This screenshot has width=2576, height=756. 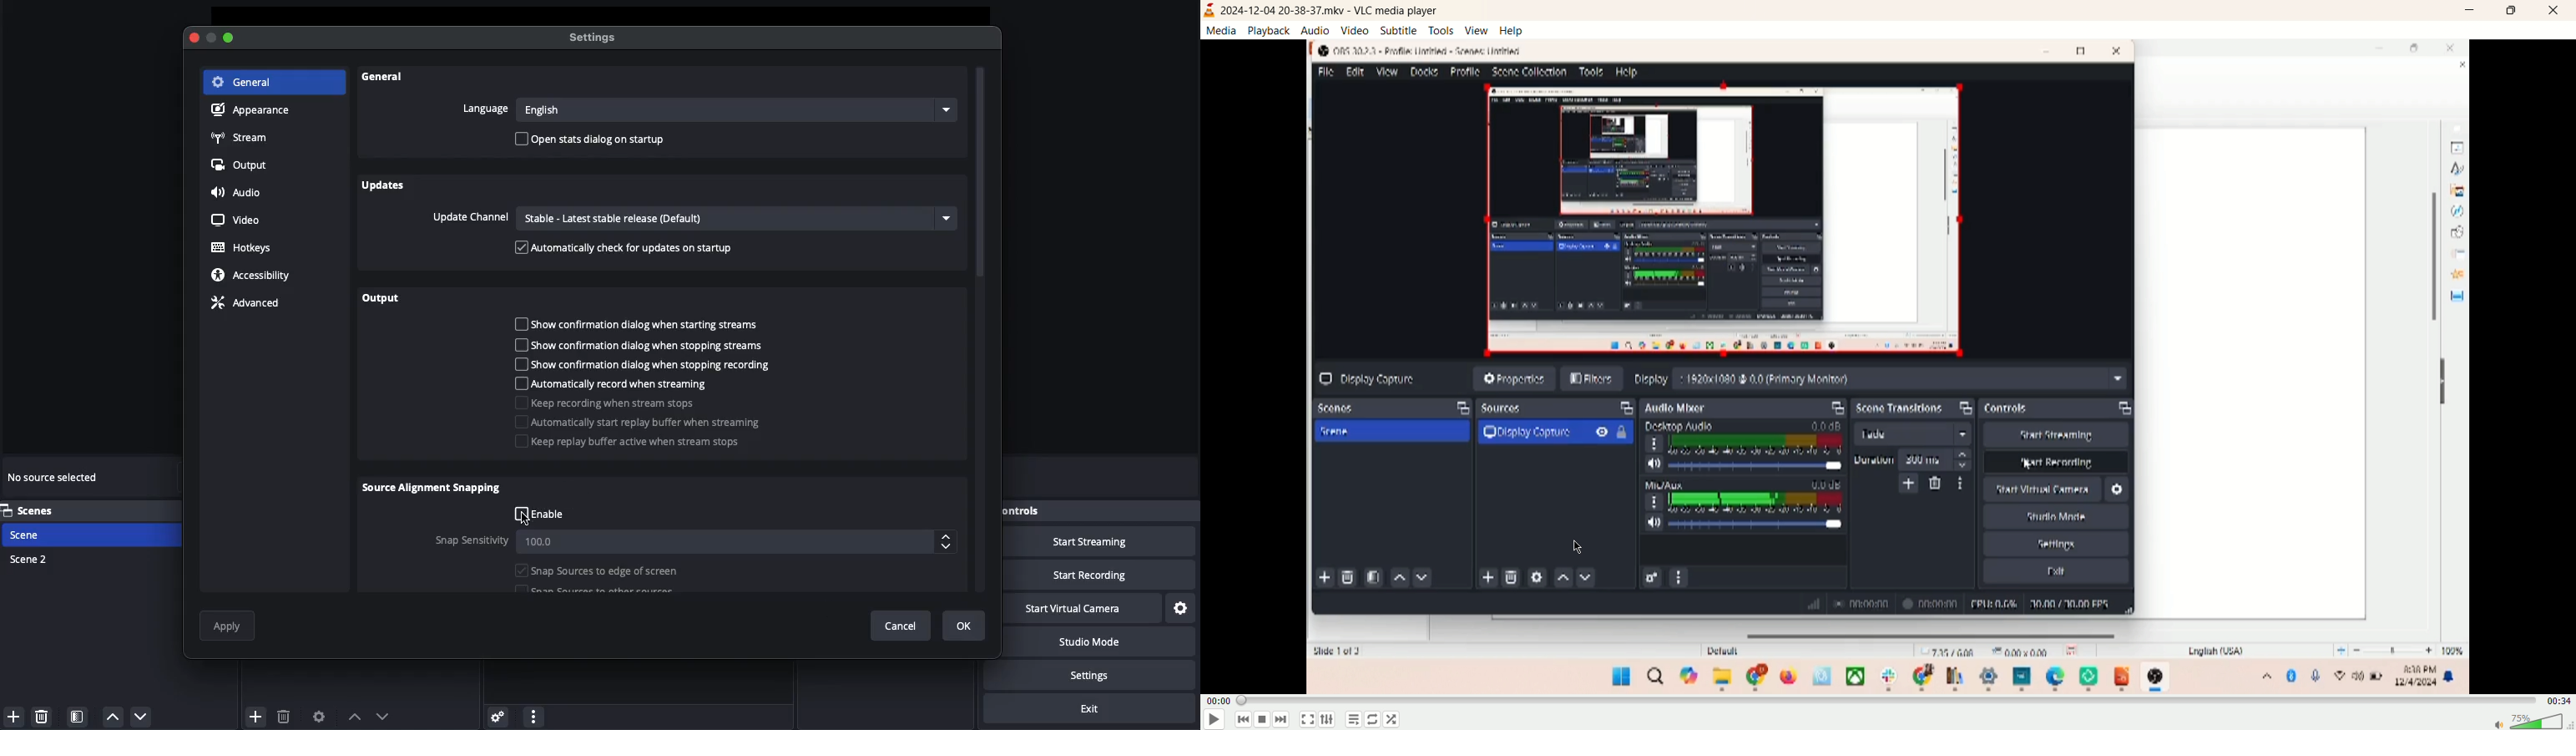 What do you see at coordinates (255, 715) in the screenshot?
I see `Add` at bounding box center [255, 715].